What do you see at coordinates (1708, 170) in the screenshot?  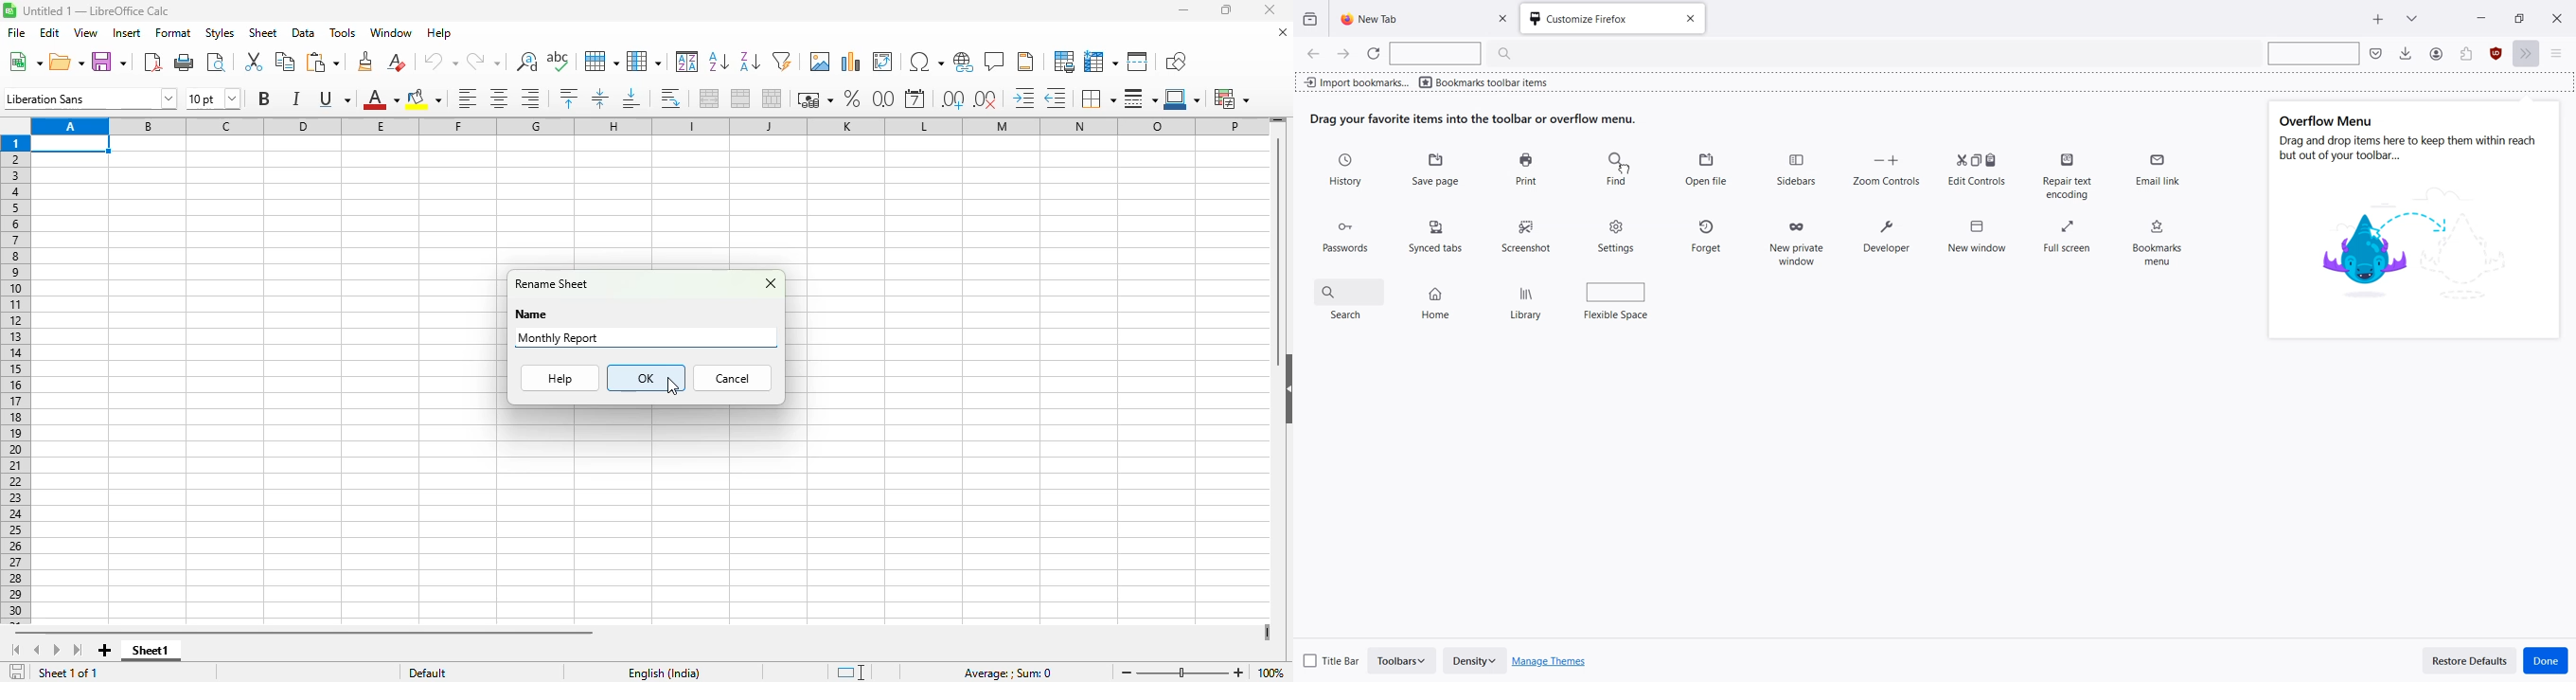 I see `Open file` at bounding box center [1708, 170].